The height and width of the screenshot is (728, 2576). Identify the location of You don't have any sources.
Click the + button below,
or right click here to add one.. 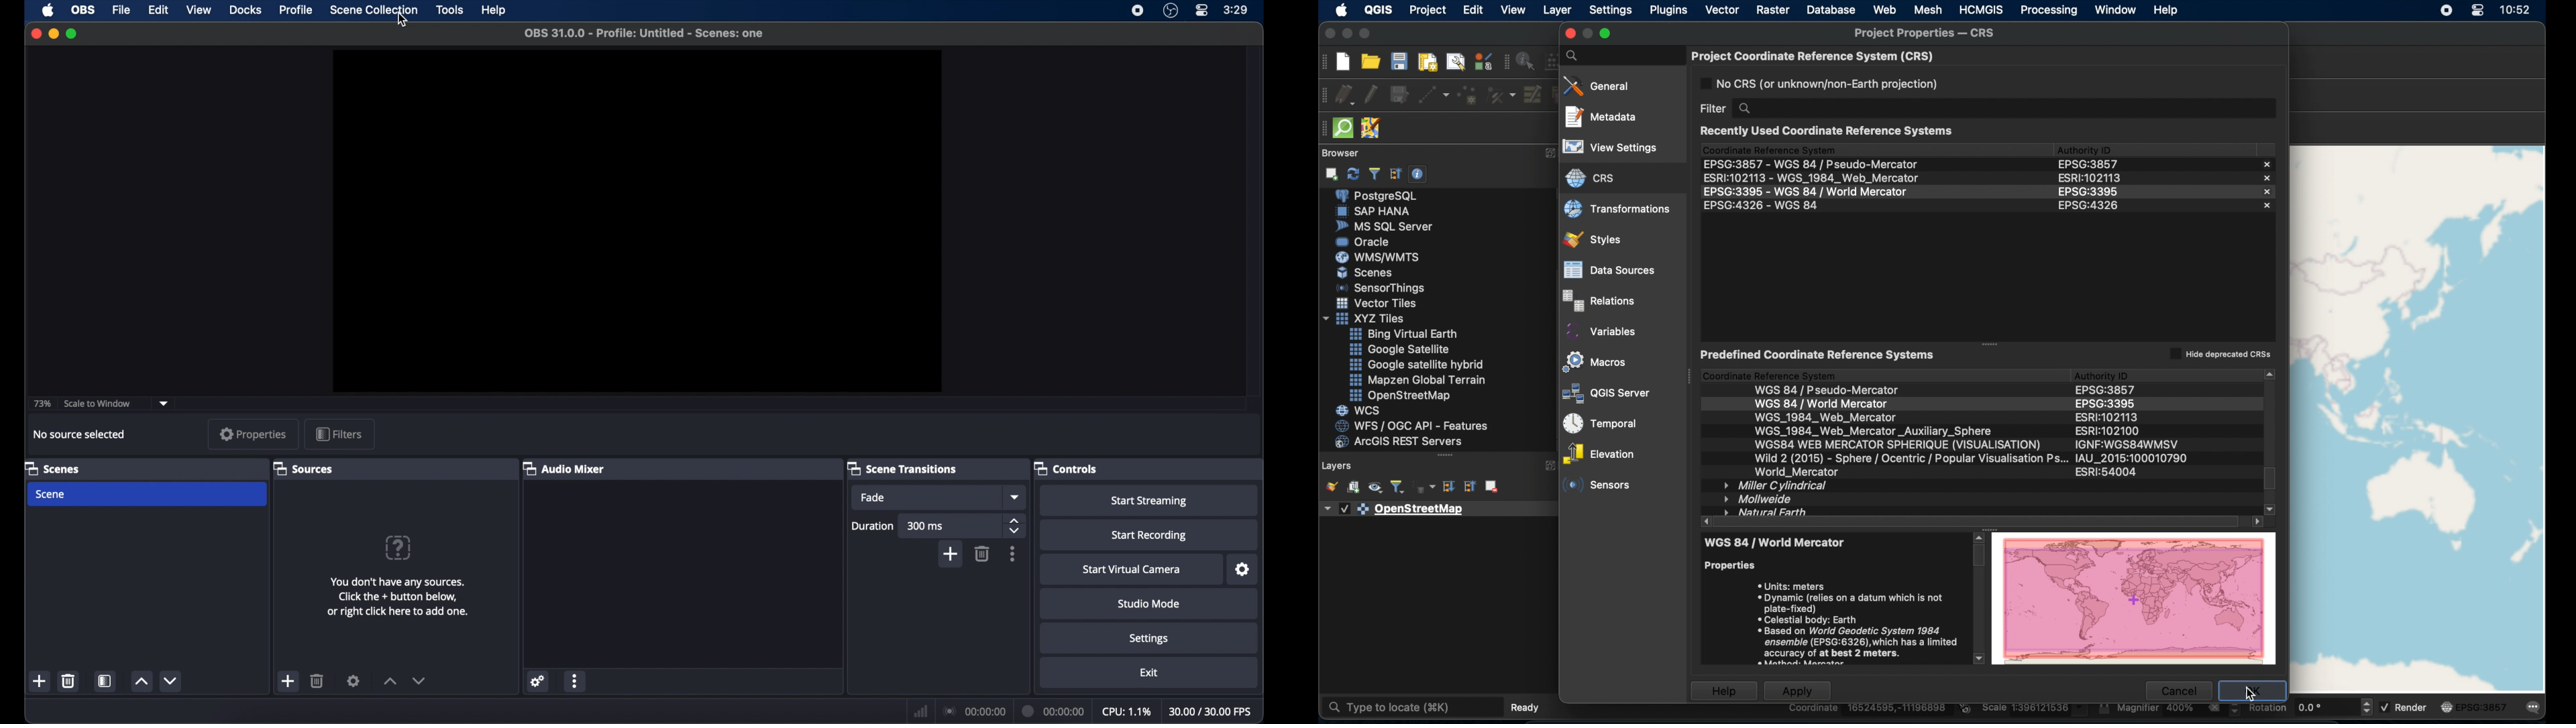
(404, 599).